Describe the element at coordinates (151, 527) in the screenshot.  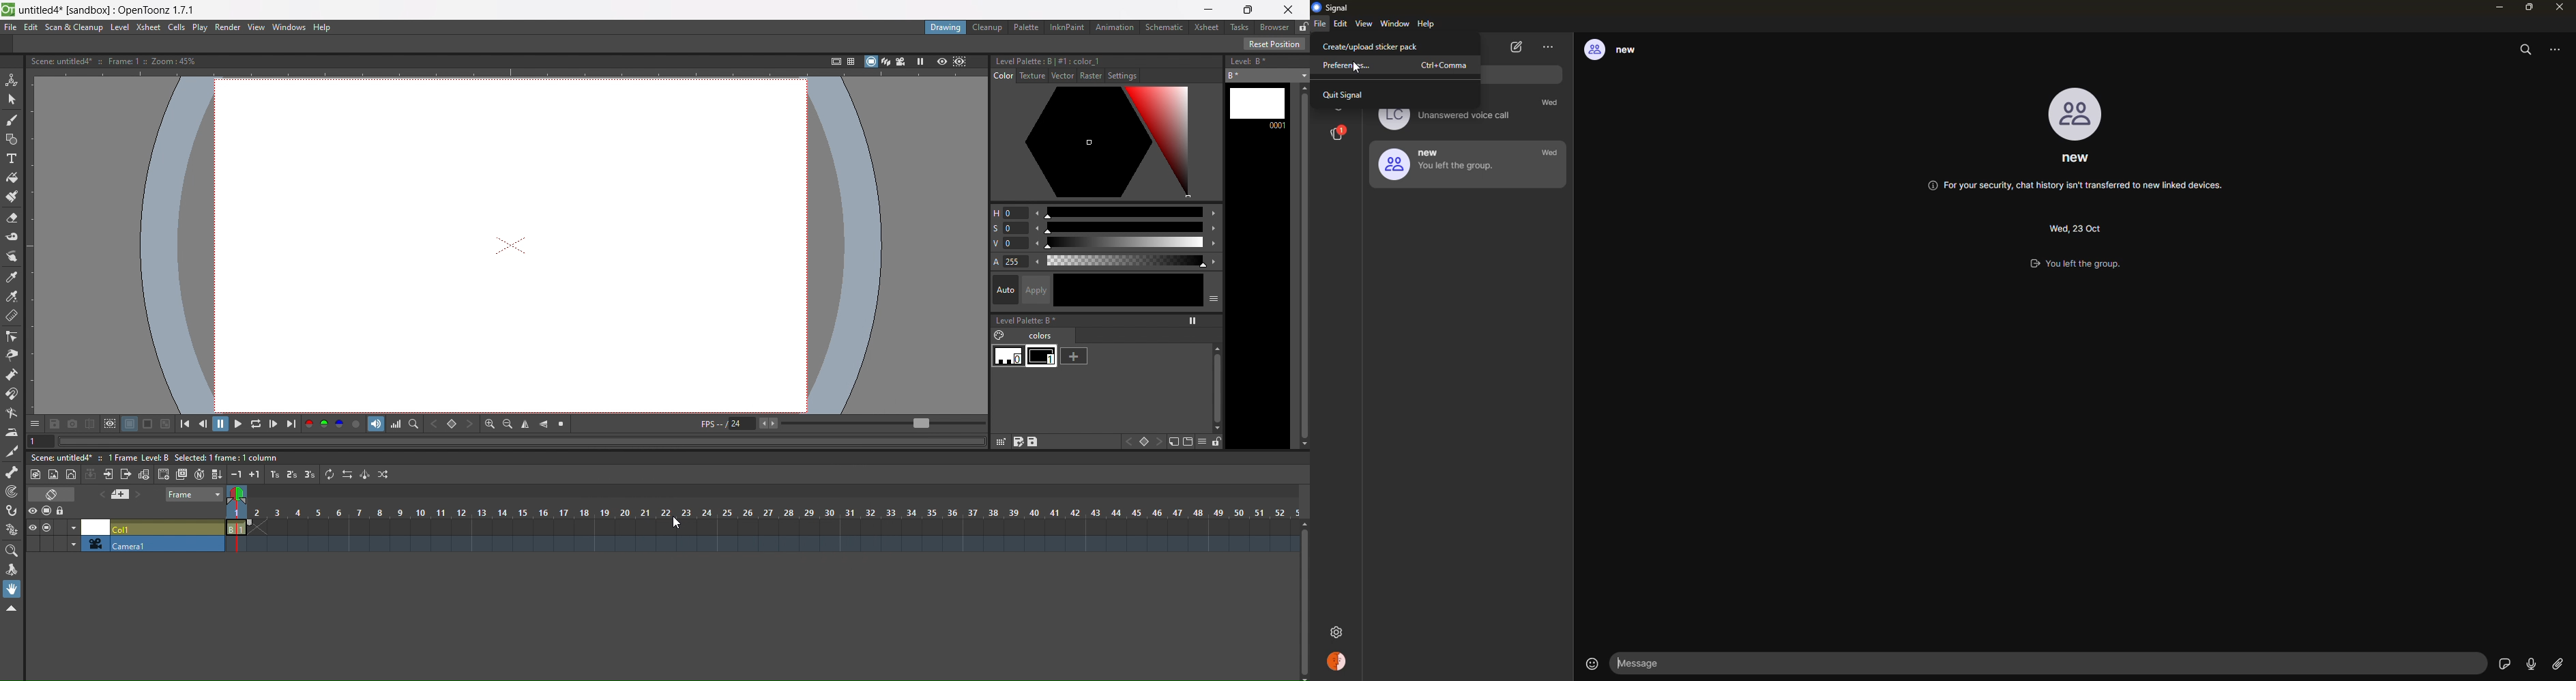
I see `cell` at that location.